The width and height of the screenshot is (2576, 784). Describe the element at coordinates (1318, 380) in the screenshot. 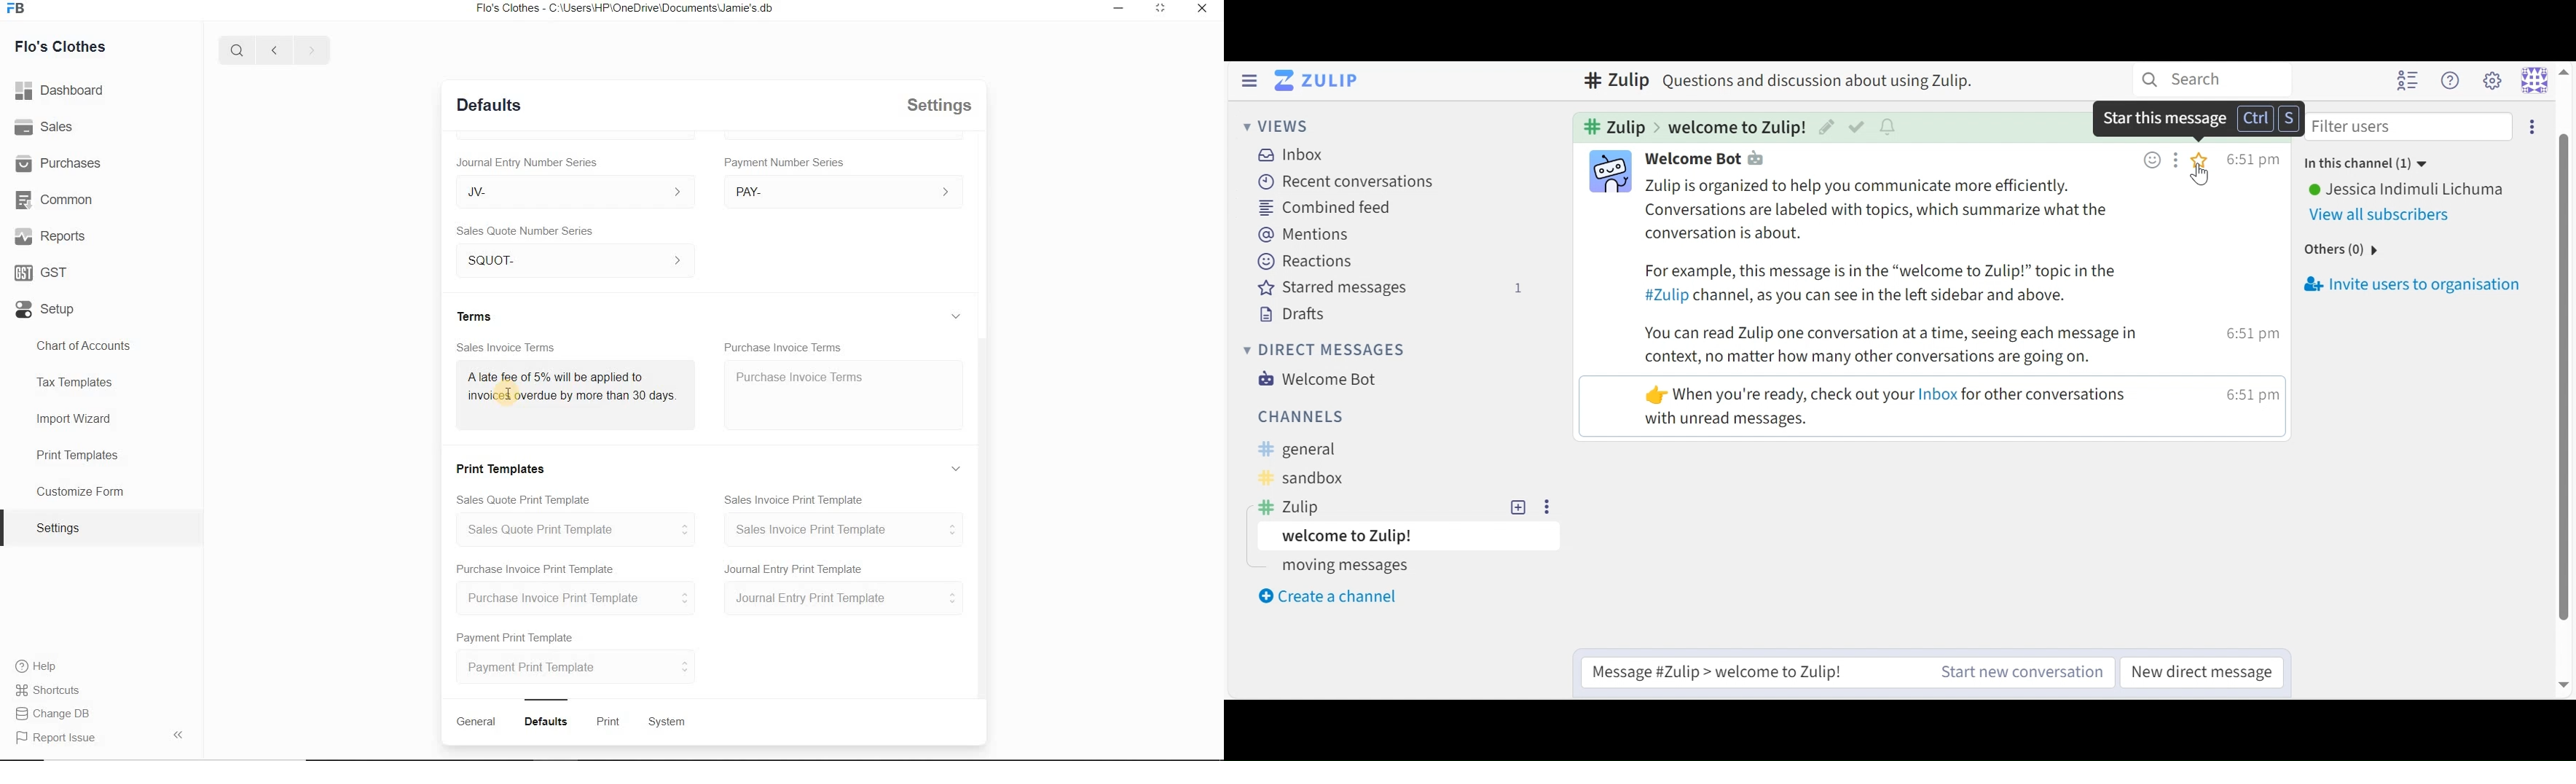

I see `Welcome Bot` at that location.